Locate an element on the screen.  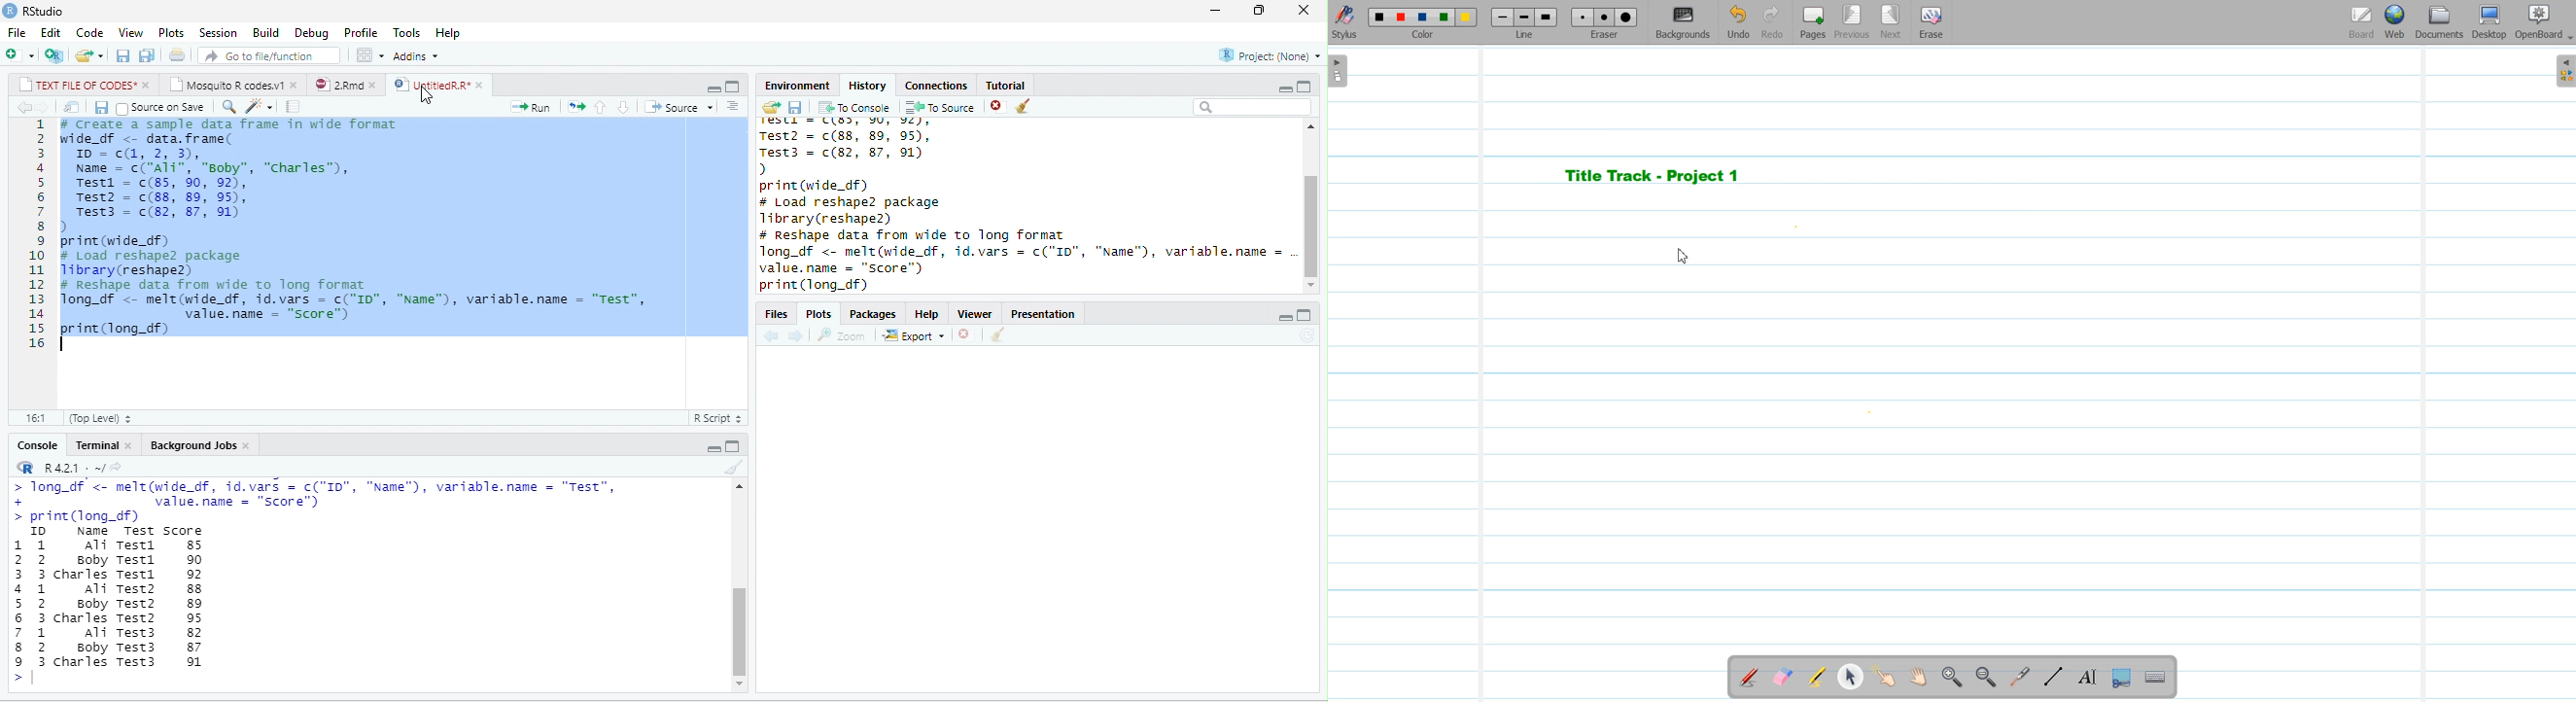
Viewer is located at coordinates (975, 314).